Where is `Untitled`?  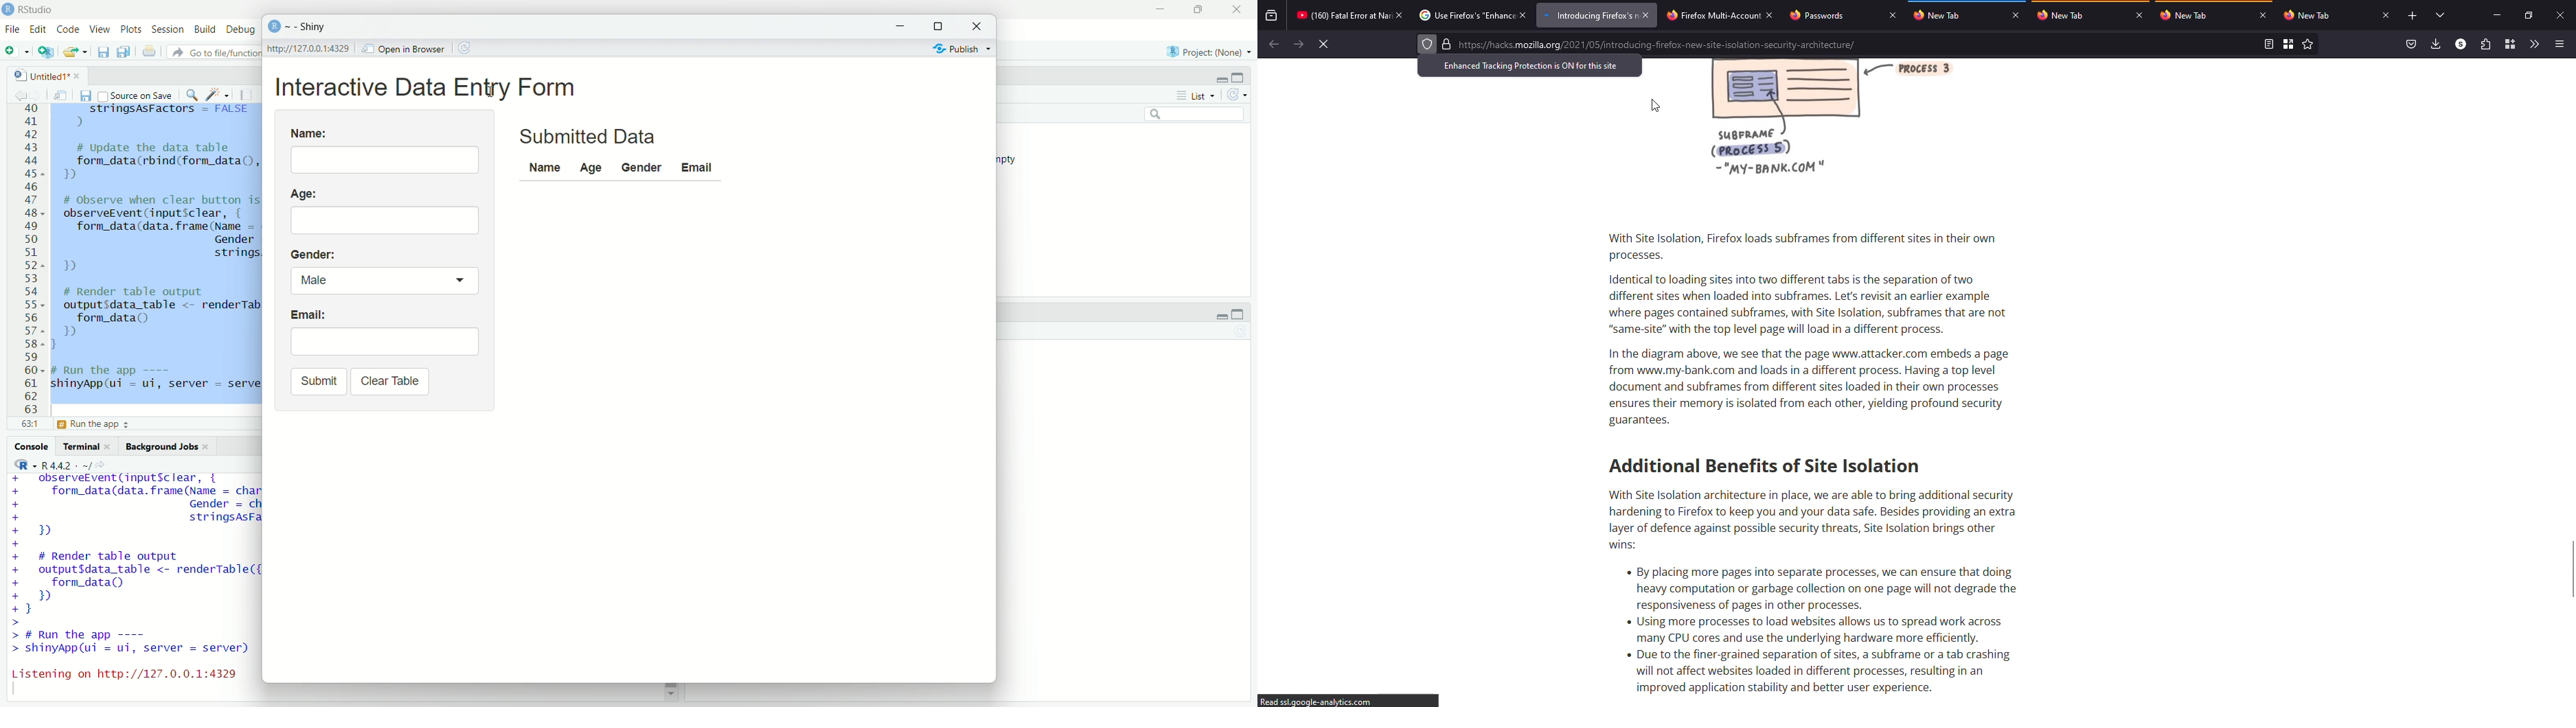 Untitled is located at coordinates (35, 73).